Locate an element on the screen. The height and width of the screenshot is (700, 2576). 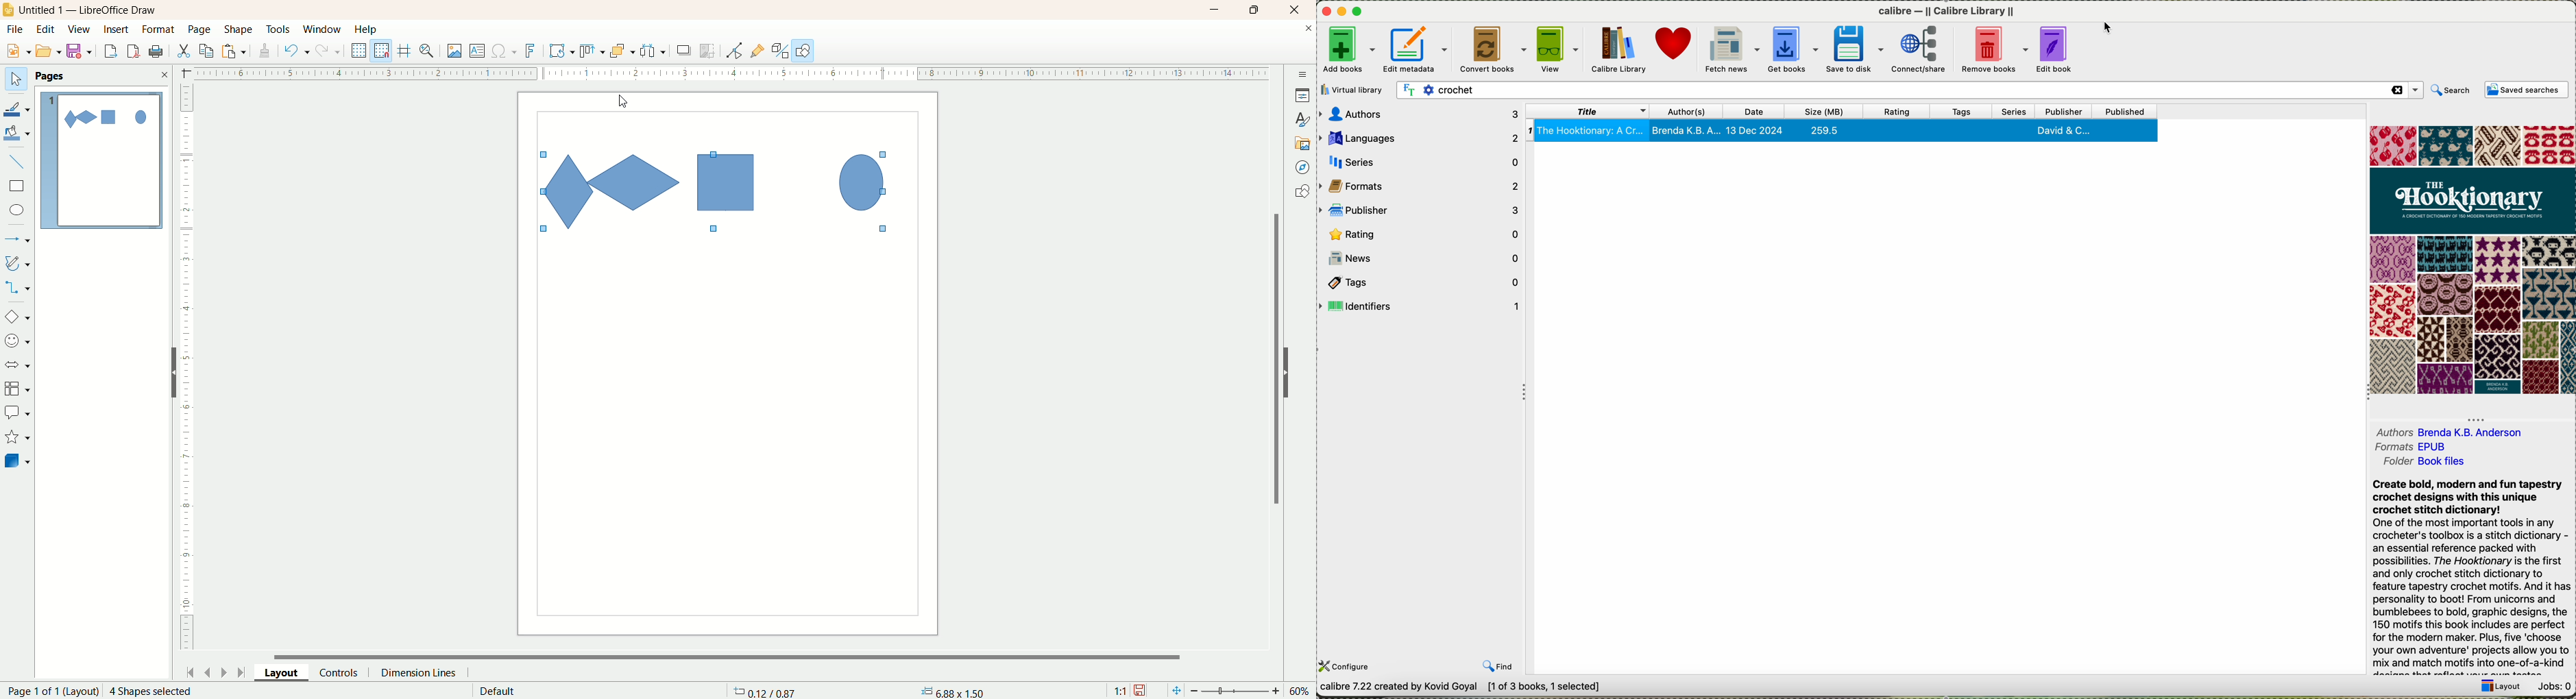
stars and banners is located at coordinates (16, 437).